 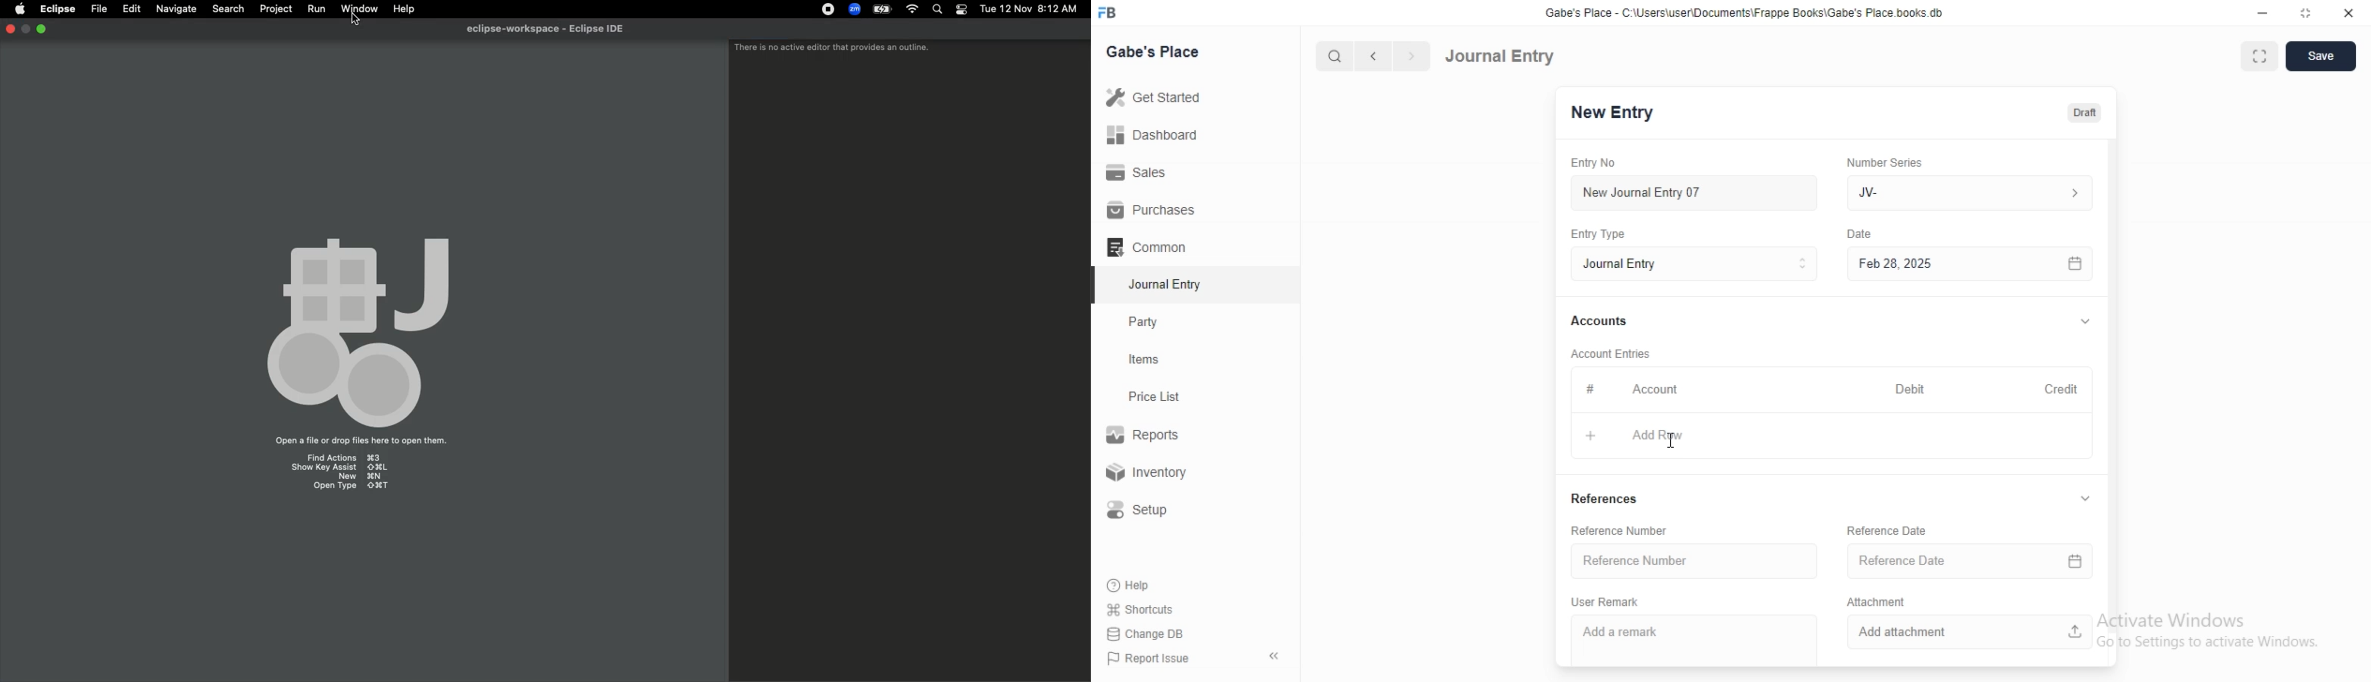 What do you see at coordinates (1028, 8) in the screenshot?
I see `Date/time` at bounding box center [1028, 8].